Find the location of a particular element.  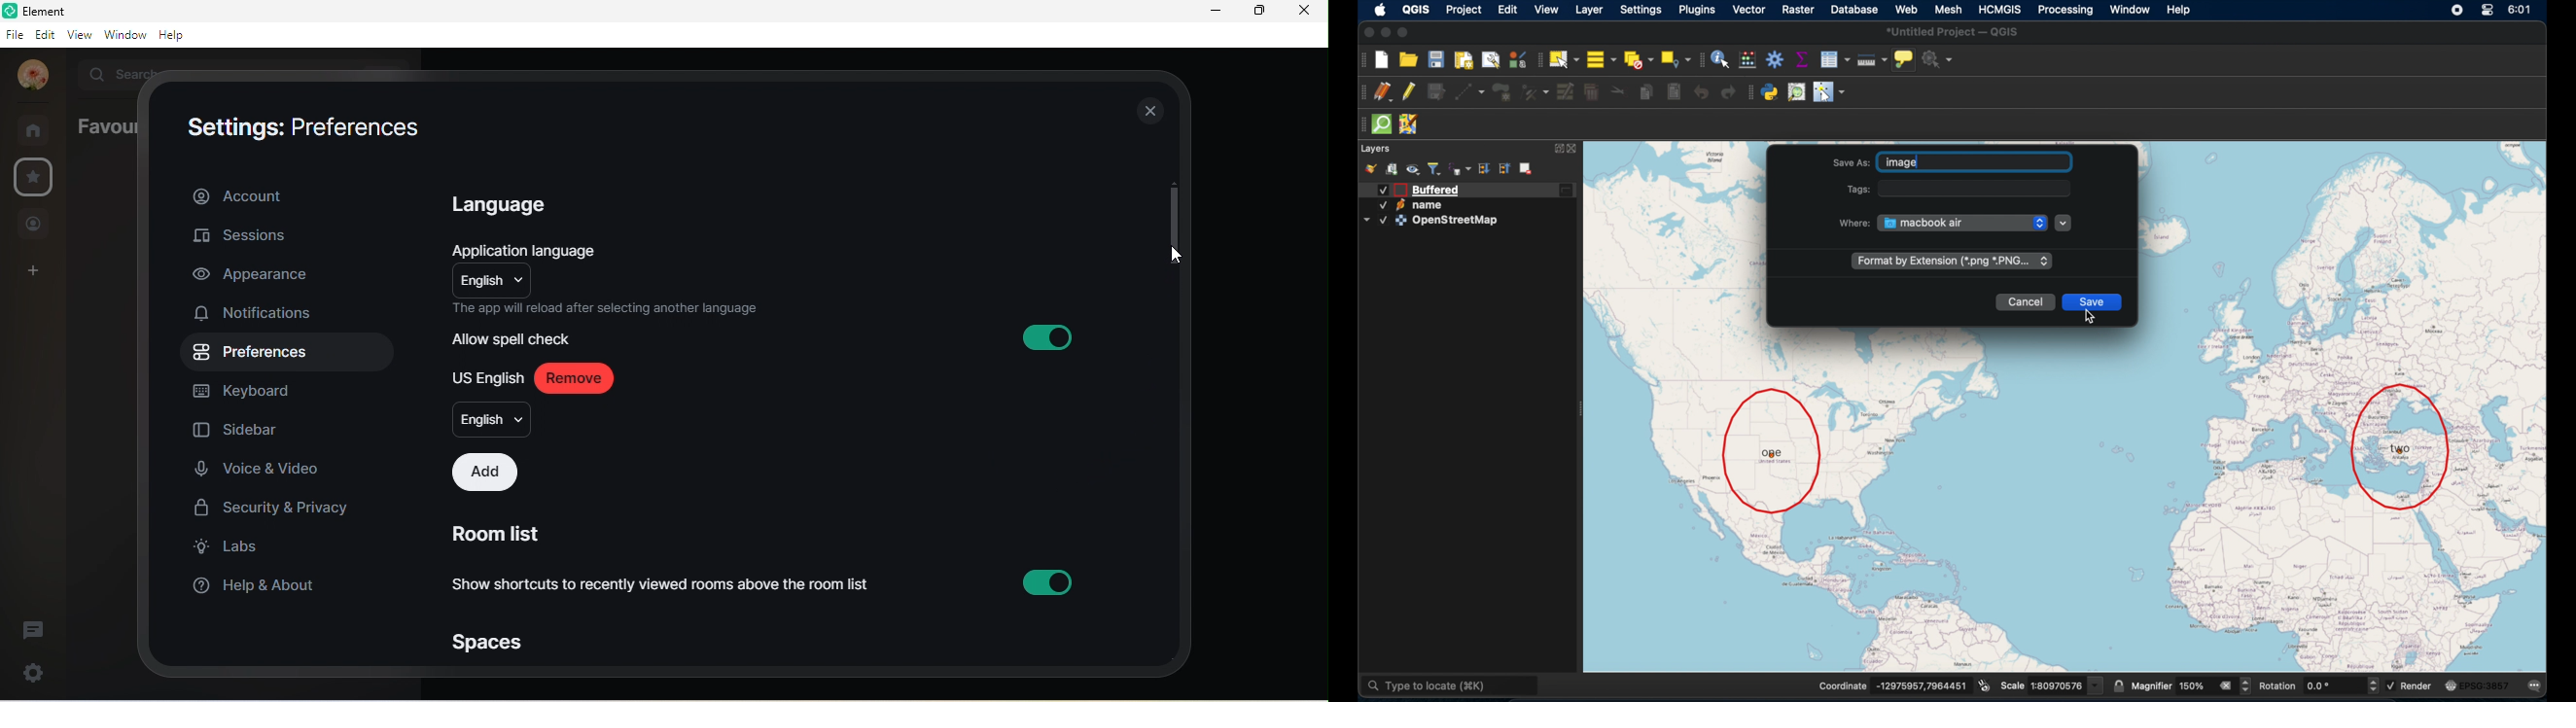

save is located at coordinates (2097, 304).